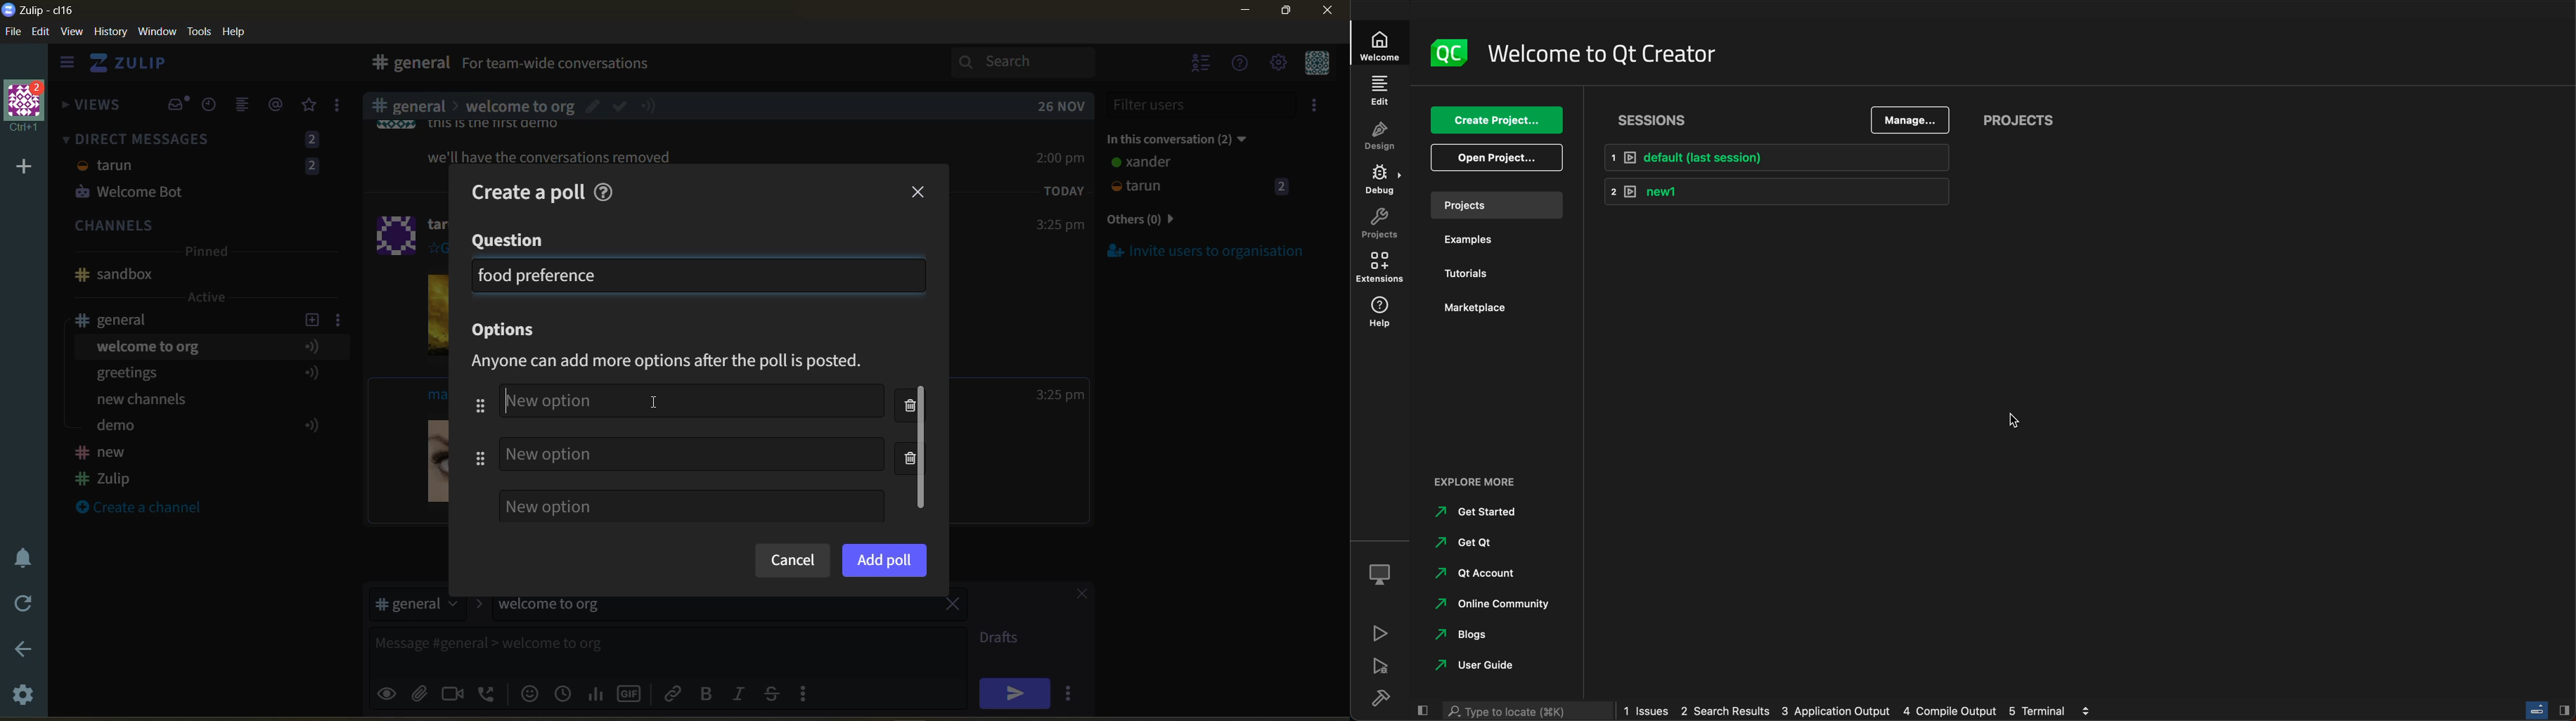  I want to click on projects, so click(1493, 203).